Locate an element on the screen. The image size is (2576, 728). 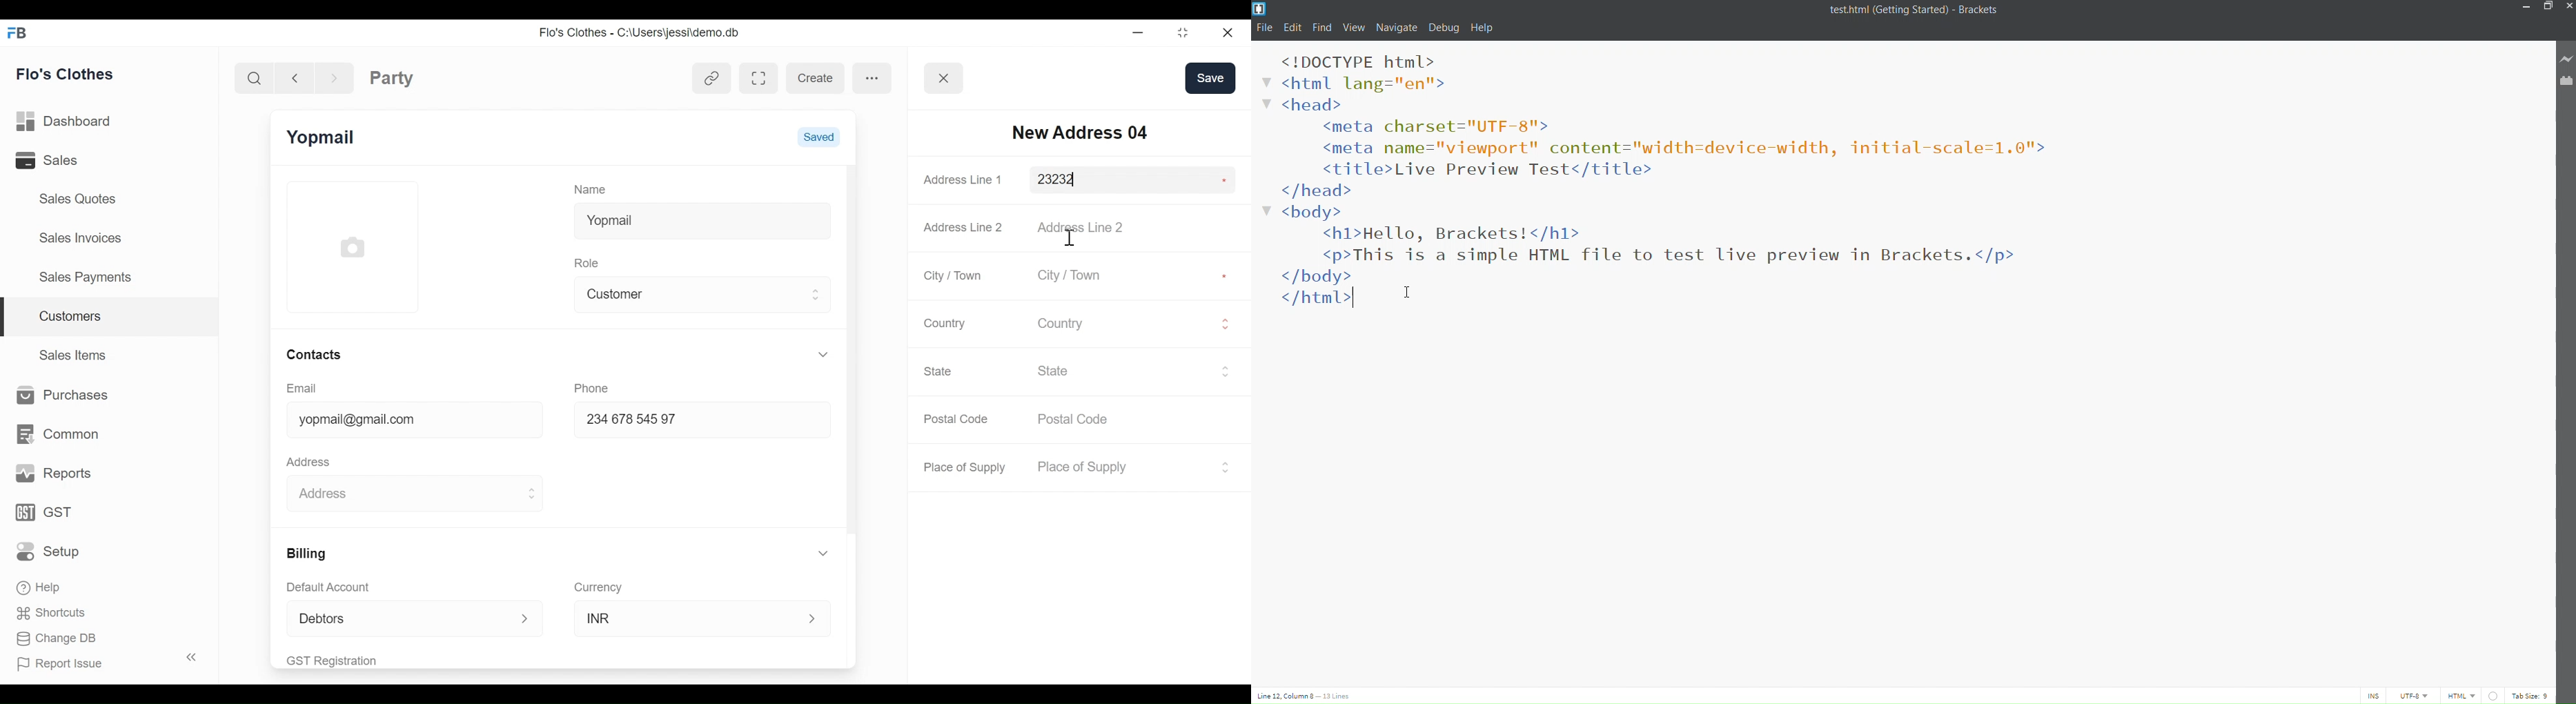
Role is located at coordinates (589, 261).